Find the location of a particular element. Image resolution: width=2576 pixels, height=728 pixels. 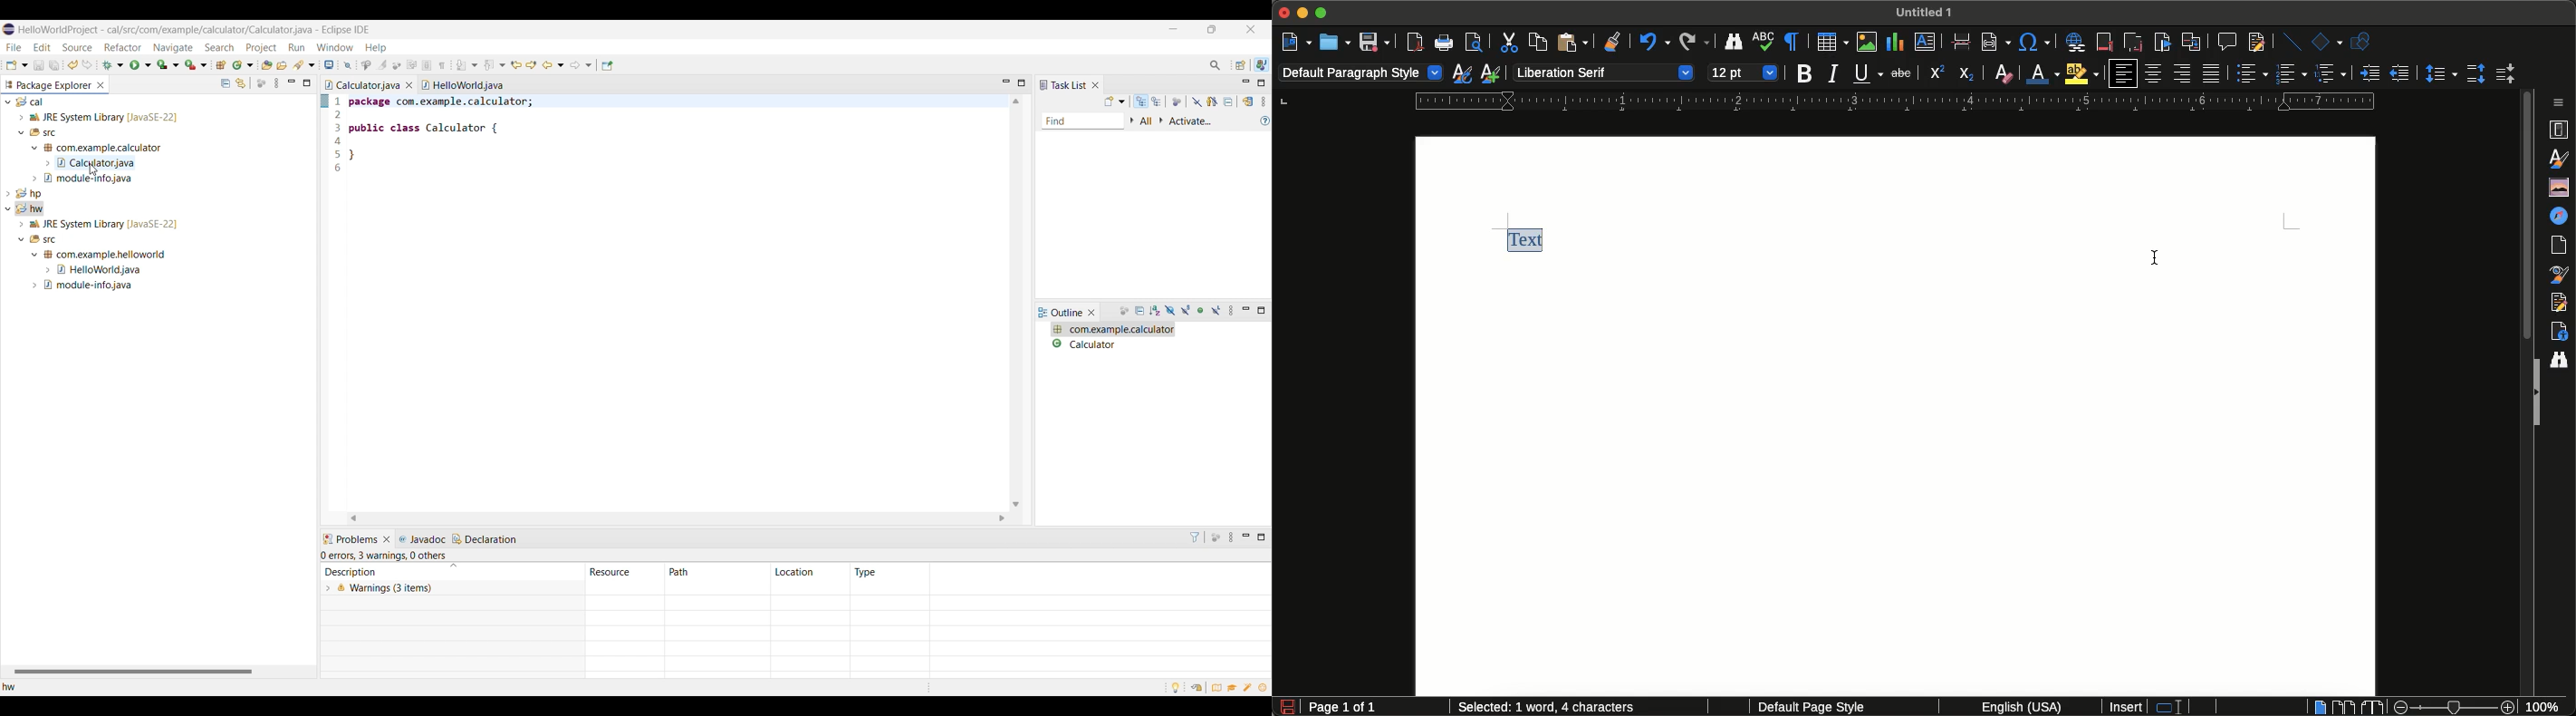

Help is located at coordinates (377, 48).